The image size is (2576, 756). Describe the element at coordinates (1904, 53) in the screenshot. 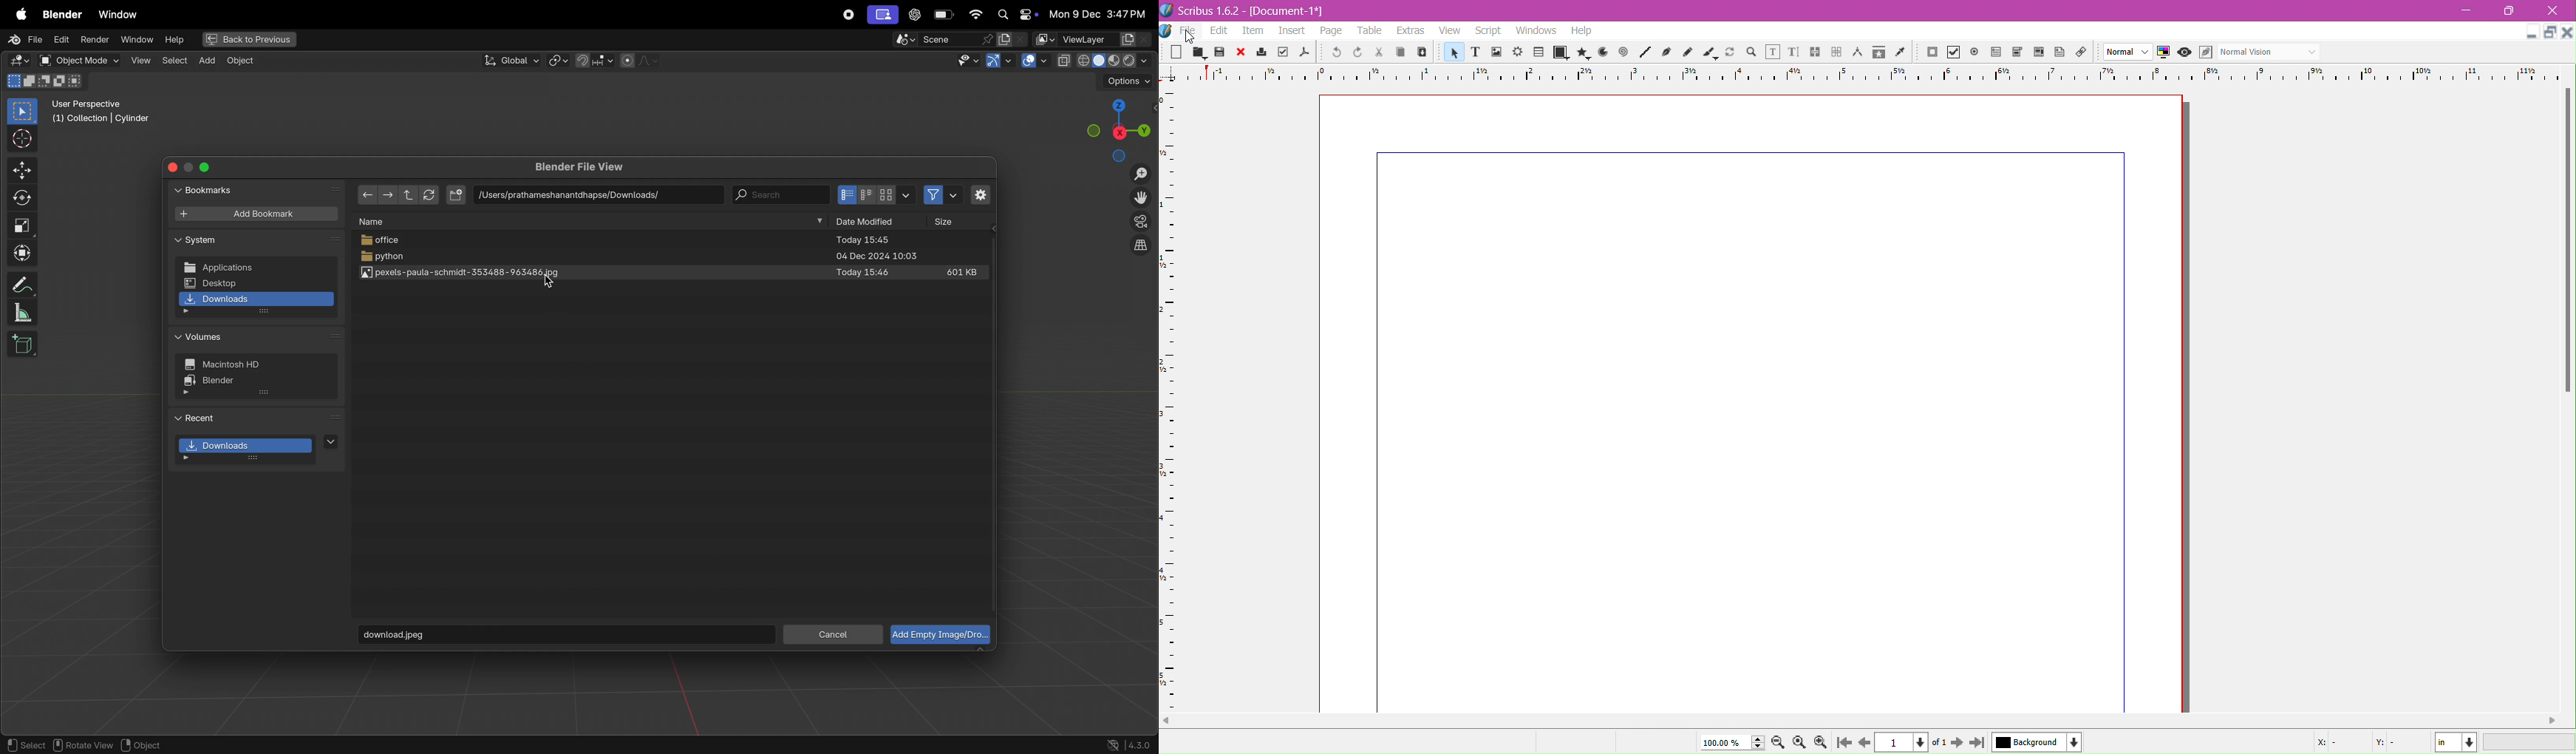

I see `eye dropper` at that location.